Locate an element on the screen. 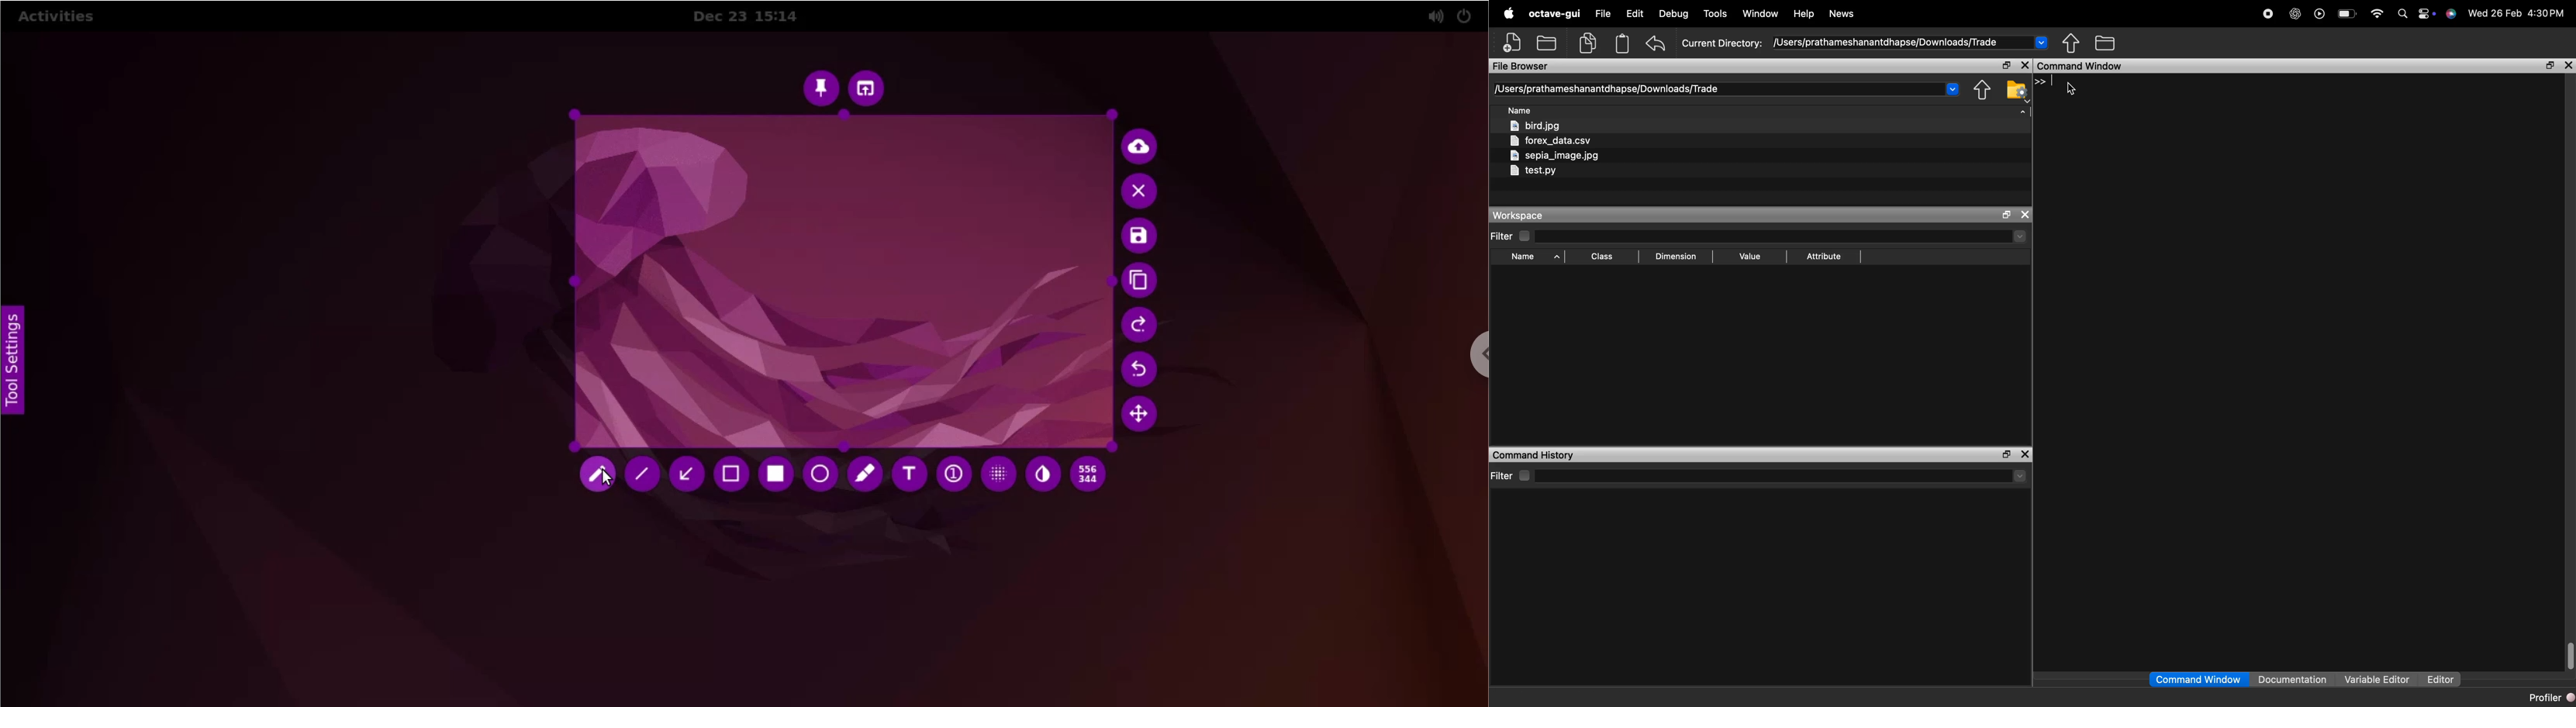 The height and width of the screenshot is (728, 2576). marker tool is located at coordinates (865, 474).